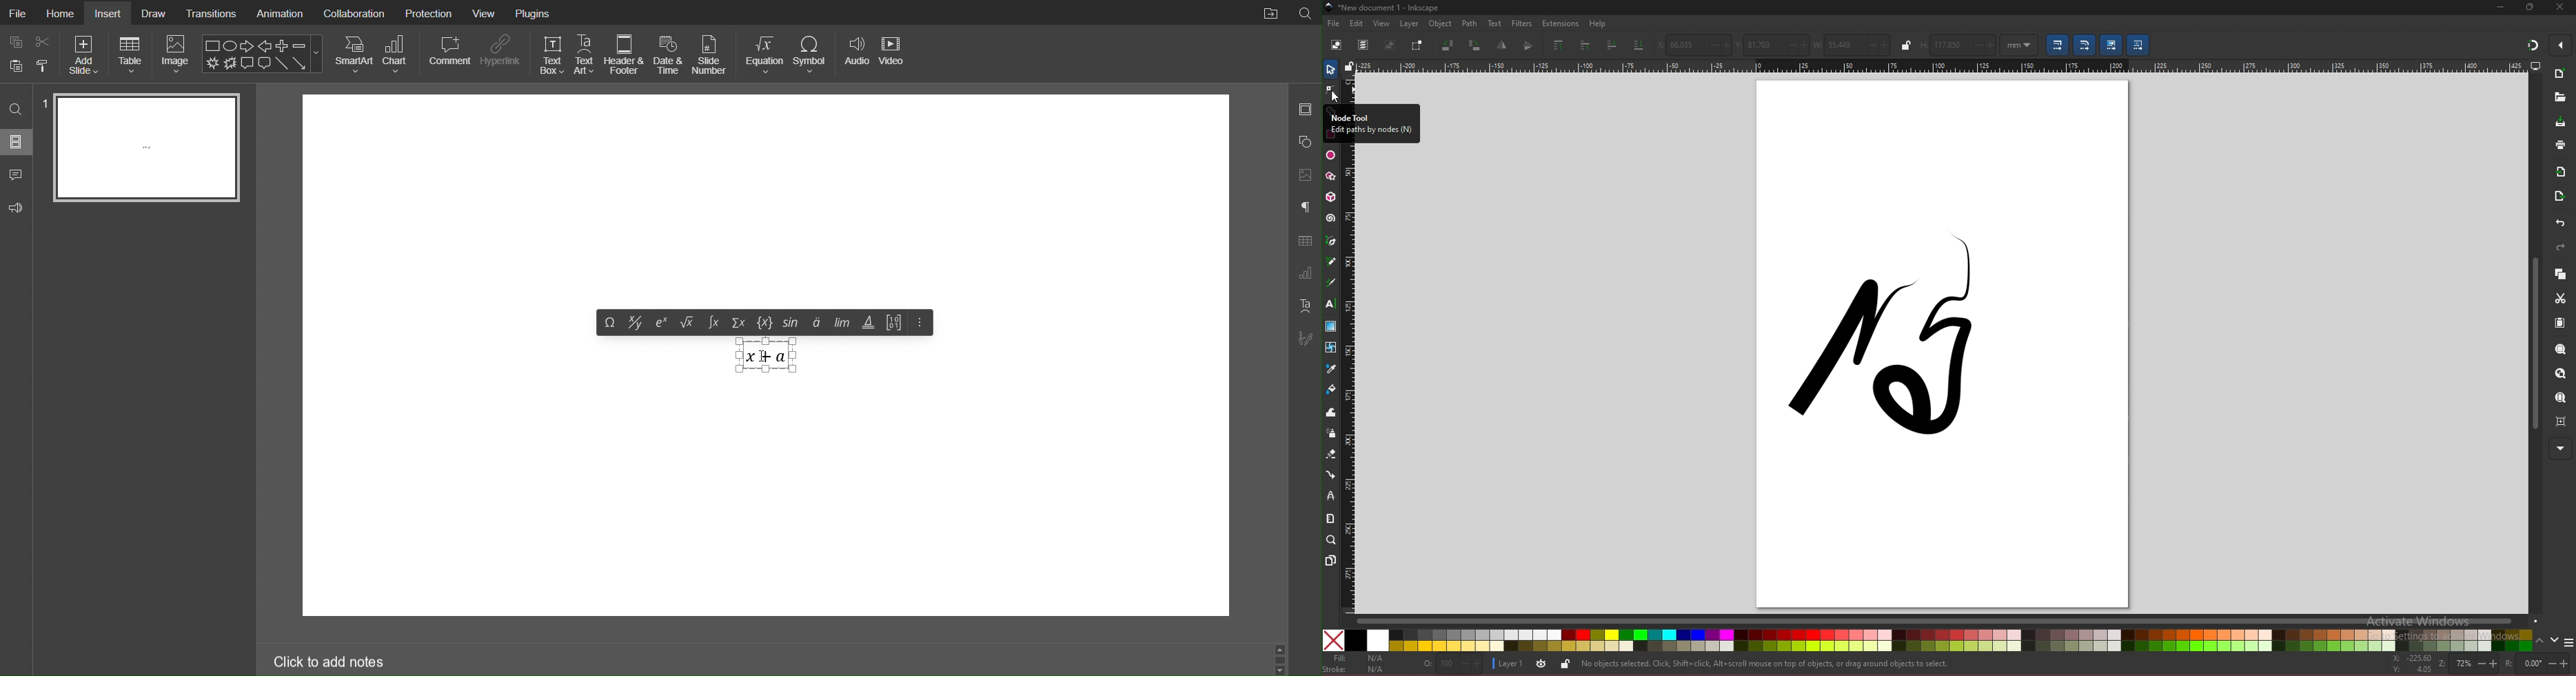 Image resolution: width=2576 pixels, height=700 pixels. Describe the element at coordinates (1357, 24) in the screenshot. I see `edit` at that location.